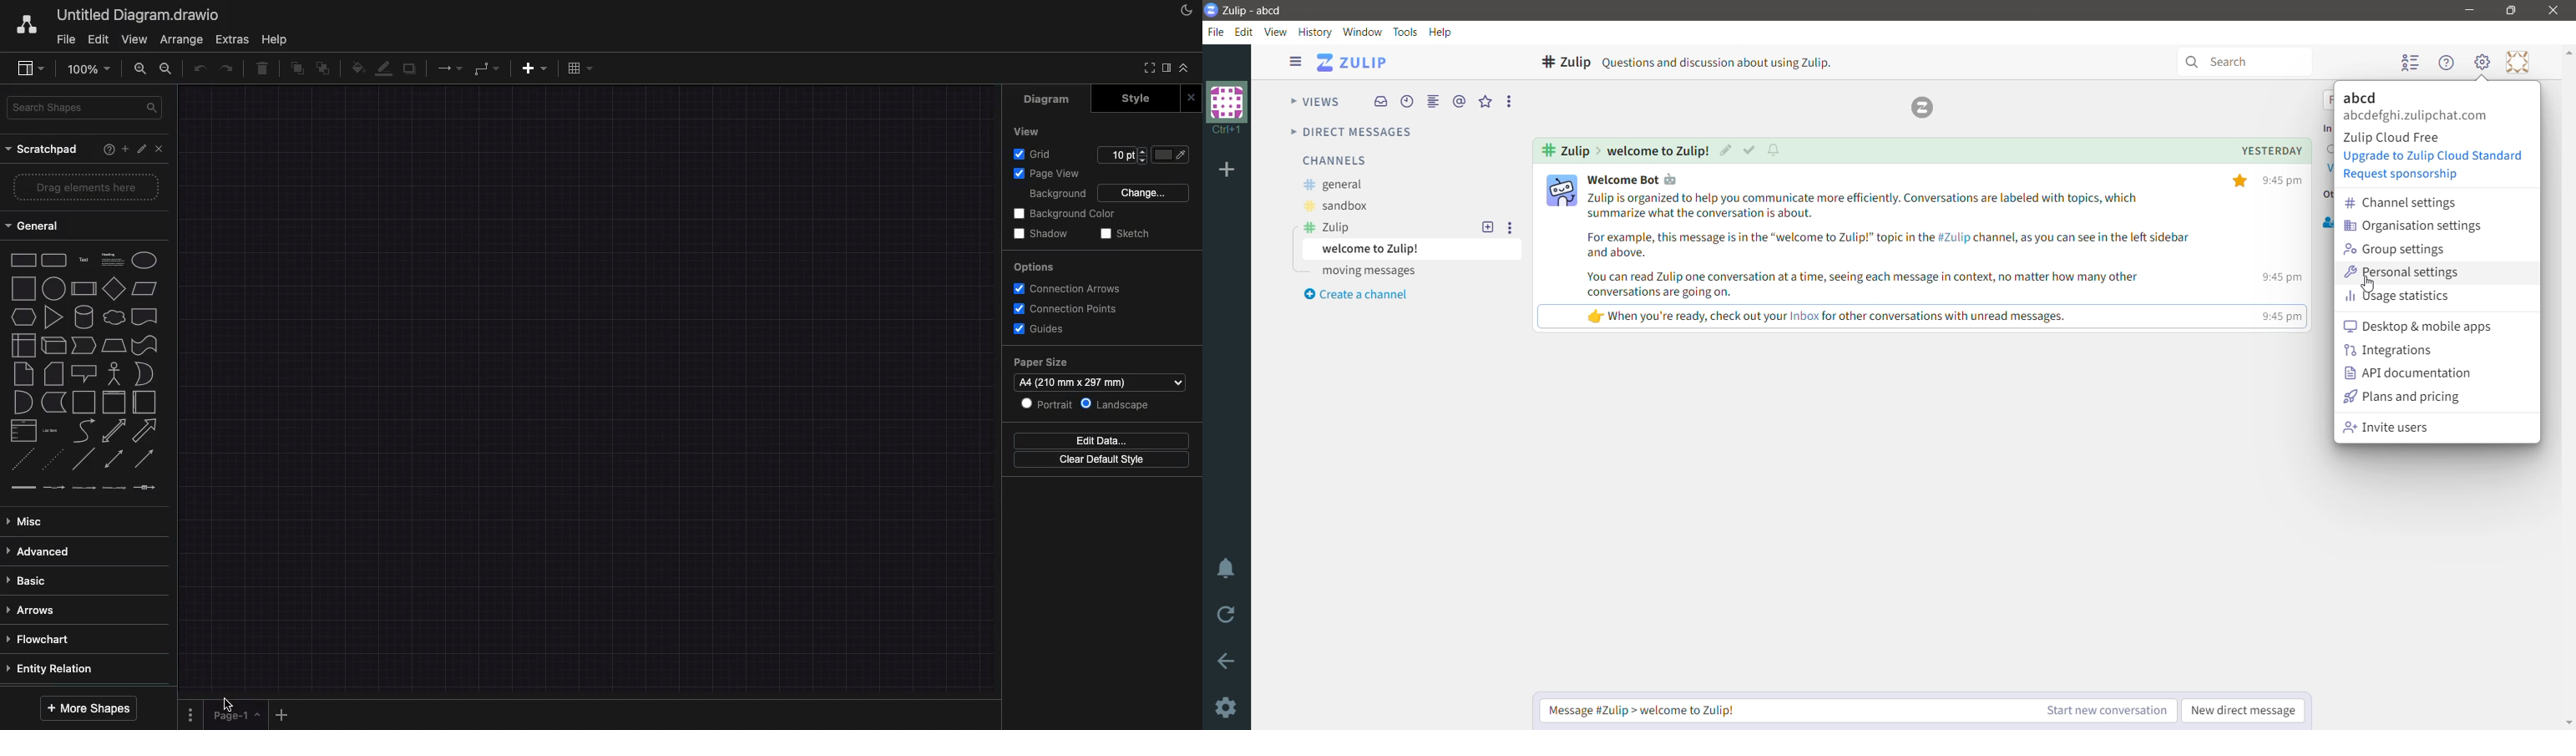 This screenshot has height=756, width=2576. What do you see at coordinates (580, 68) in the screenshot?
I see `table` at bounding box center [580, 68].